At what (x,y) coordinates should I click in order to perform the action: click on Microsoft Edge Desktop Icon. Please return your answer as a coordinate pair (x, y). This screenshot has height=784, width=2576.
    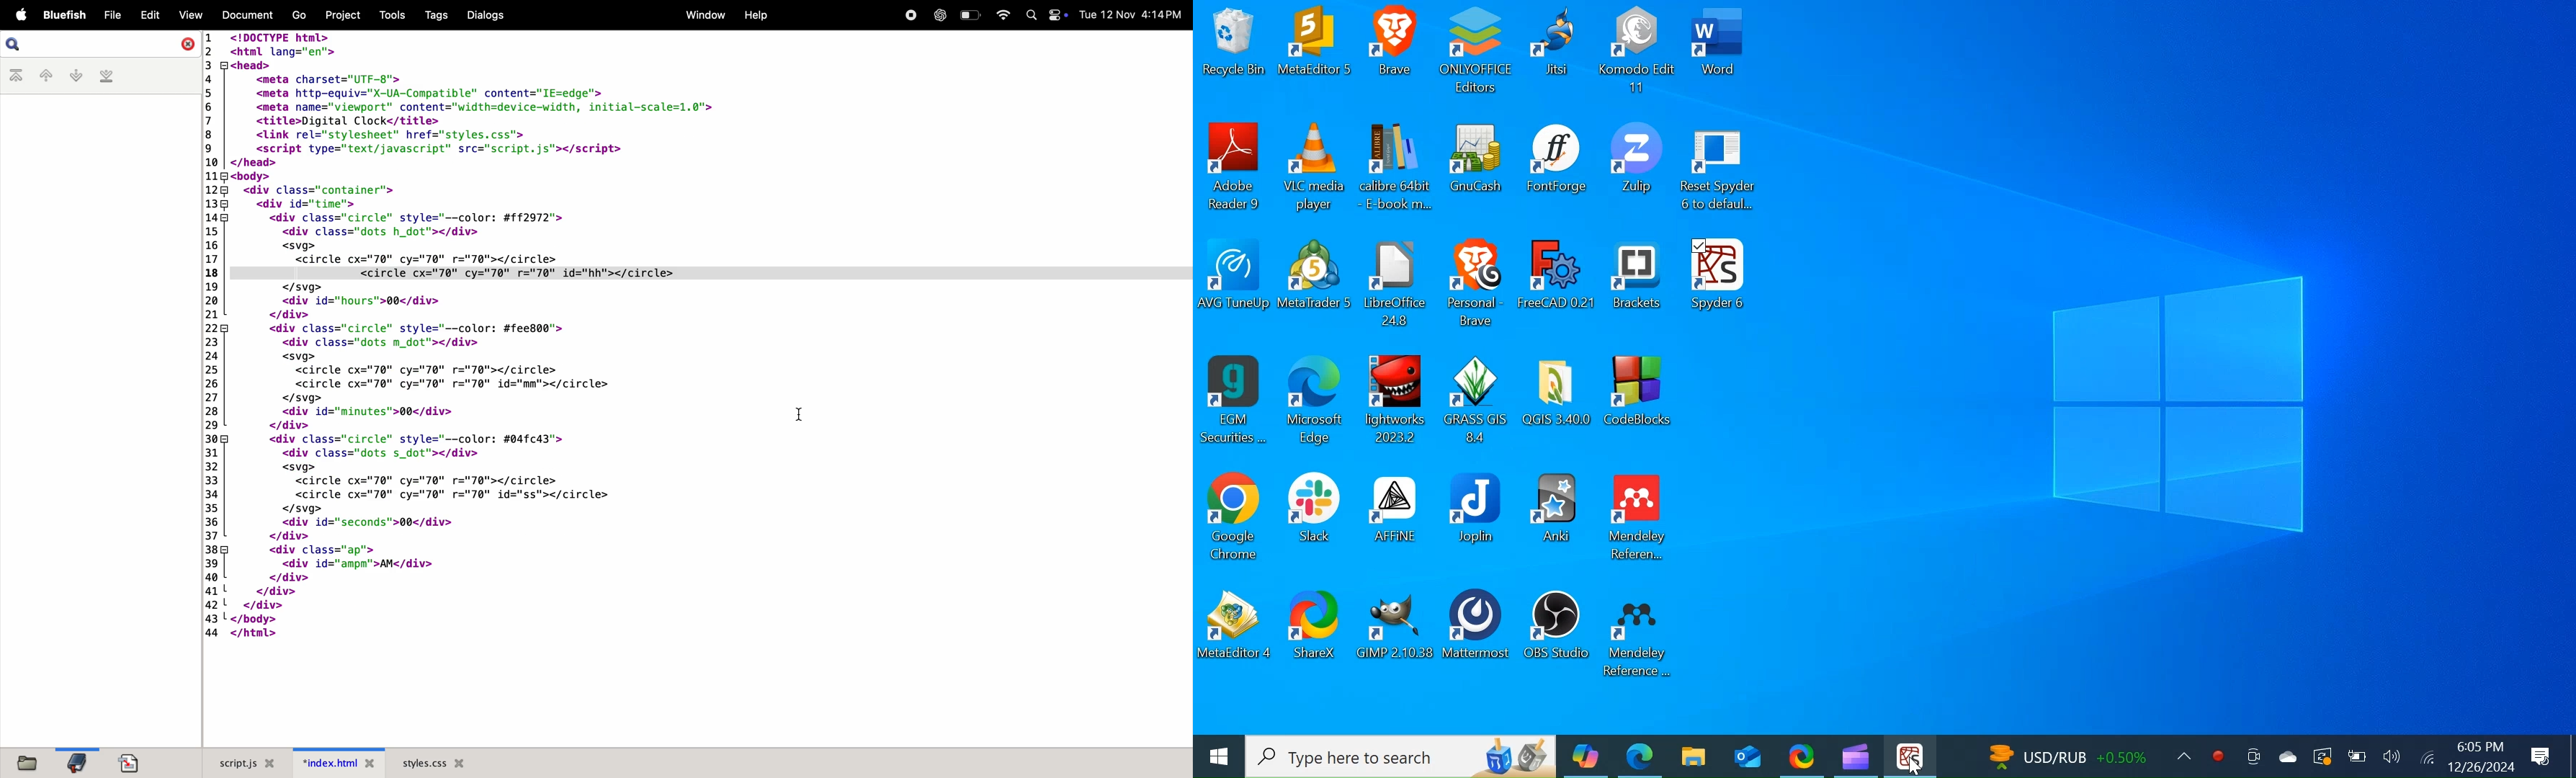
    Looking at the image, I should click on (1639, 756).